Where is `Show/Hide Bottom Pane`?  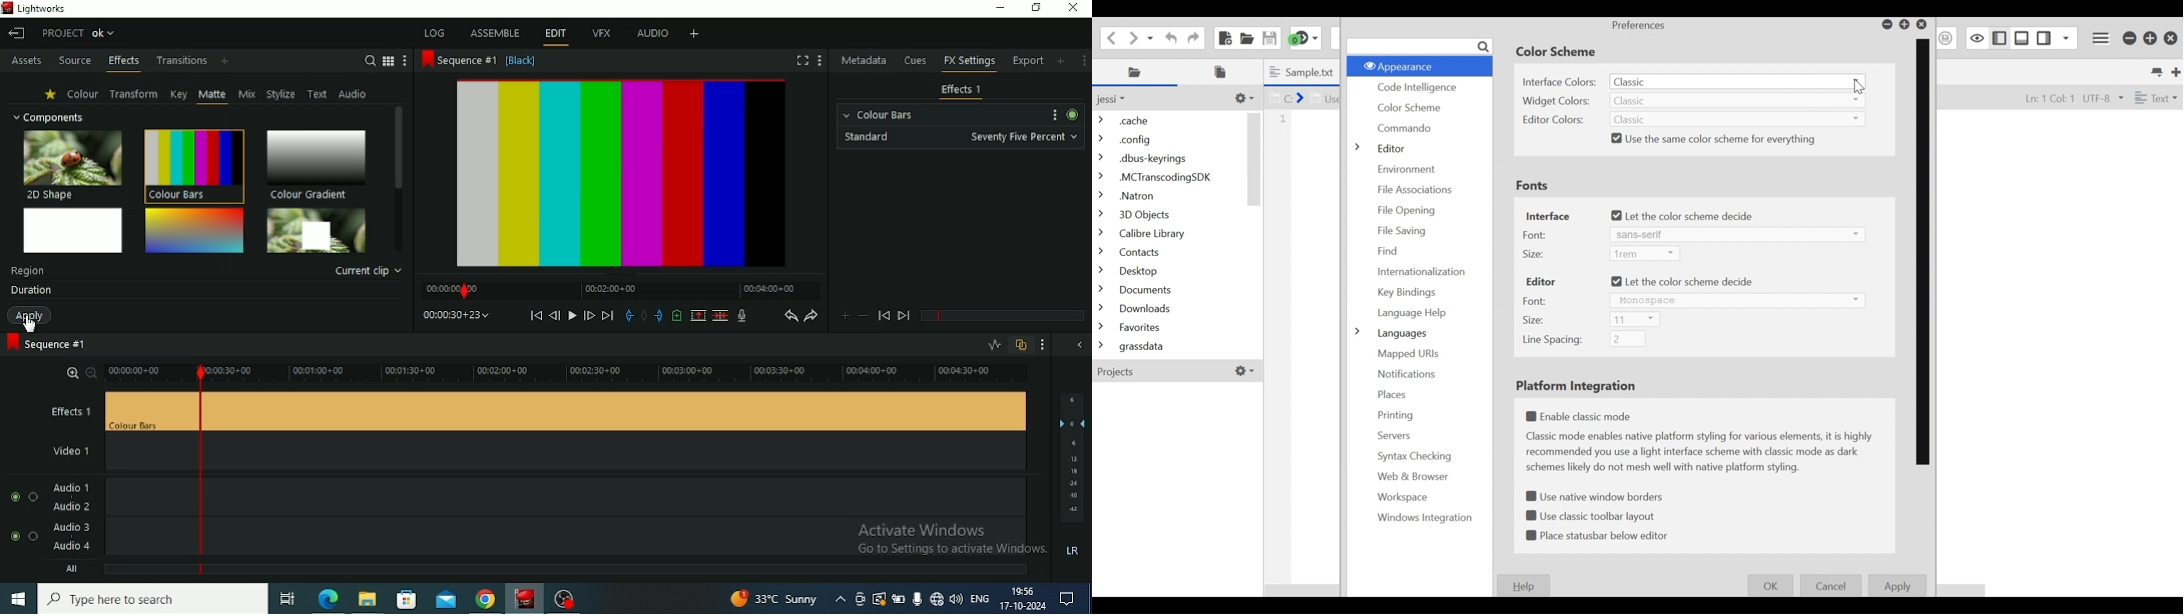
Show/Hide Bottom Pane is located at coordinates (2023, 38).